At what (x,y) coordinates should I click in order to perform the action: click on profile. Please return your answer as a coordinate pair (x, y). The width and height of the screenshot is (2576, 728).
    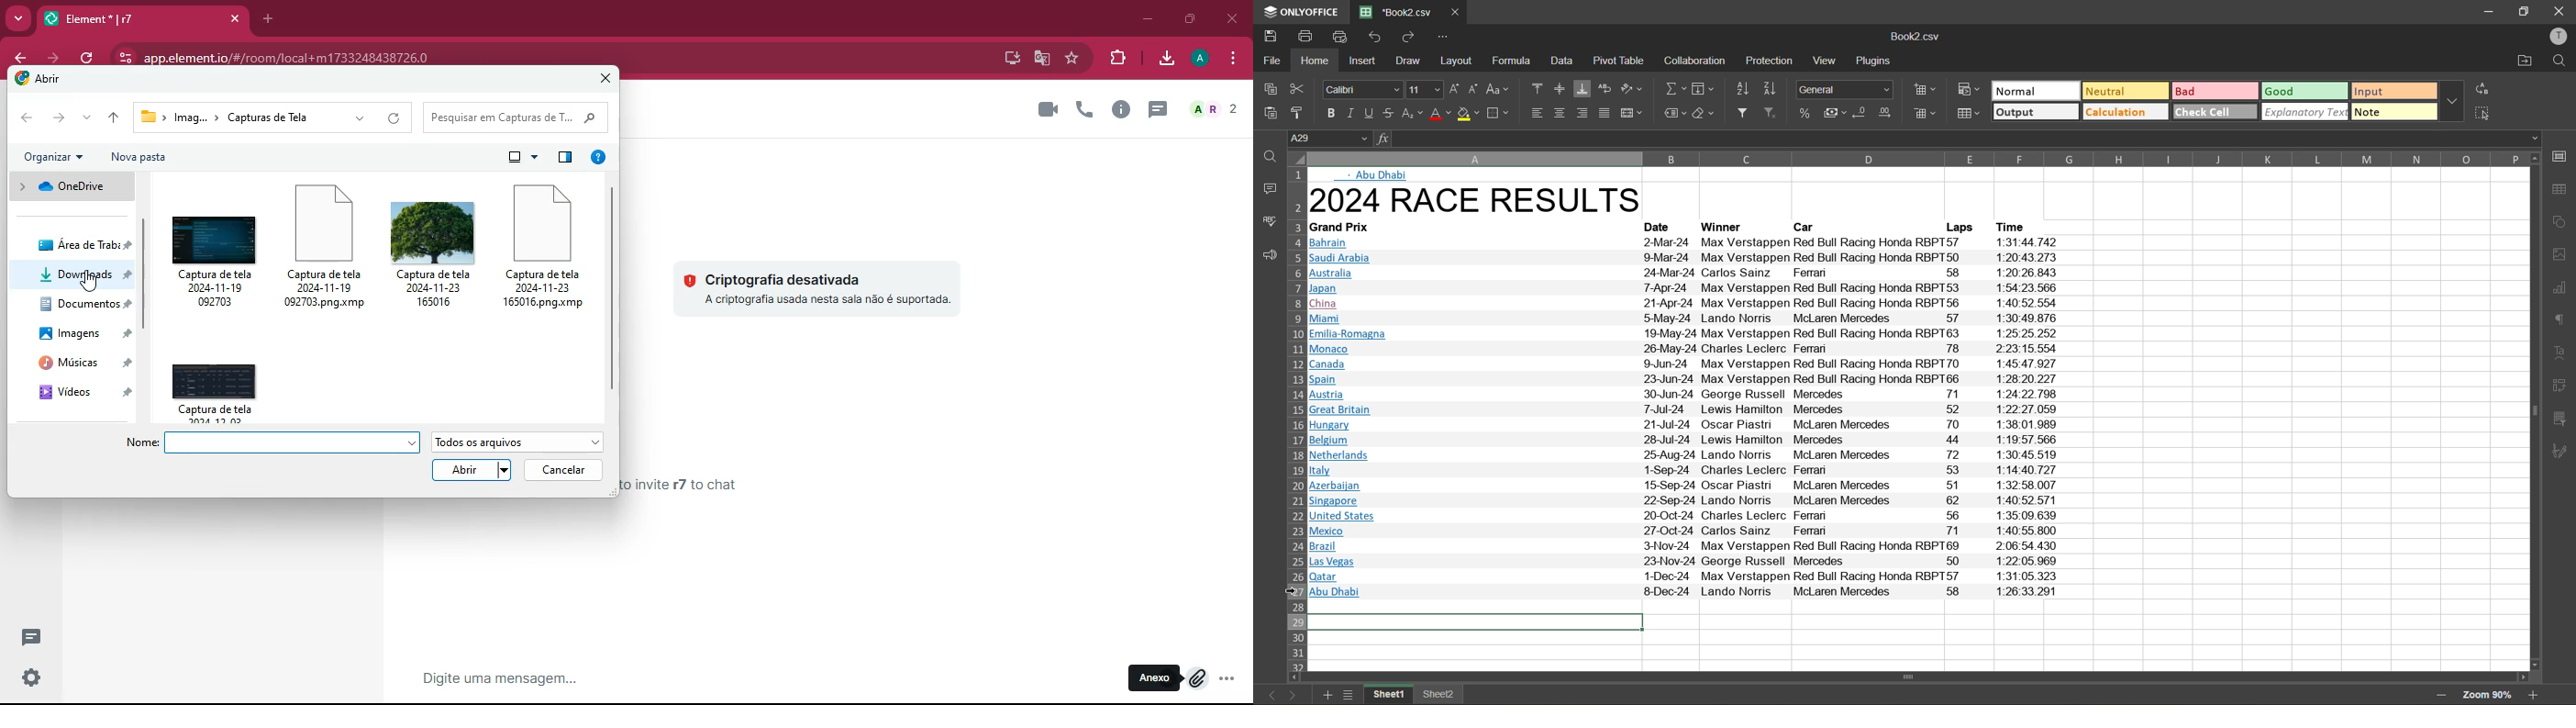
    Looking at the image, I should click on (2560, 37).